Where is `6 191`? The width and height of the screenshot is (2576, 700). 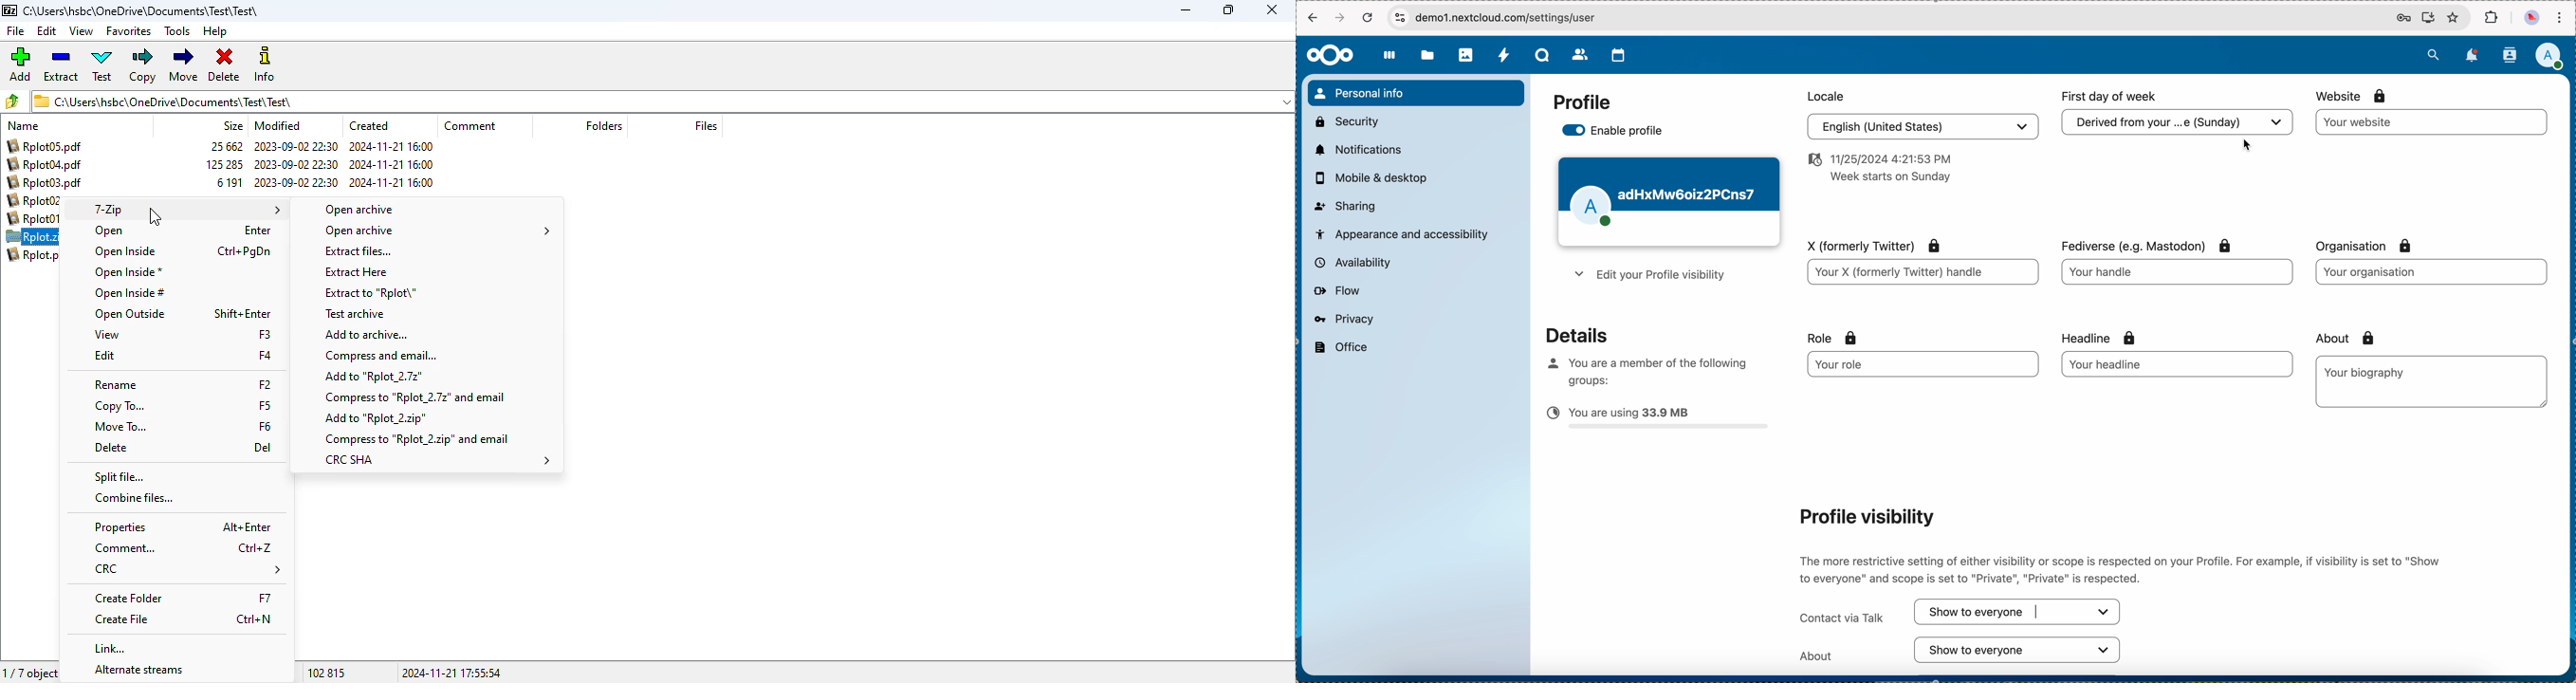
6 191 is located at coordinates (230, 183).